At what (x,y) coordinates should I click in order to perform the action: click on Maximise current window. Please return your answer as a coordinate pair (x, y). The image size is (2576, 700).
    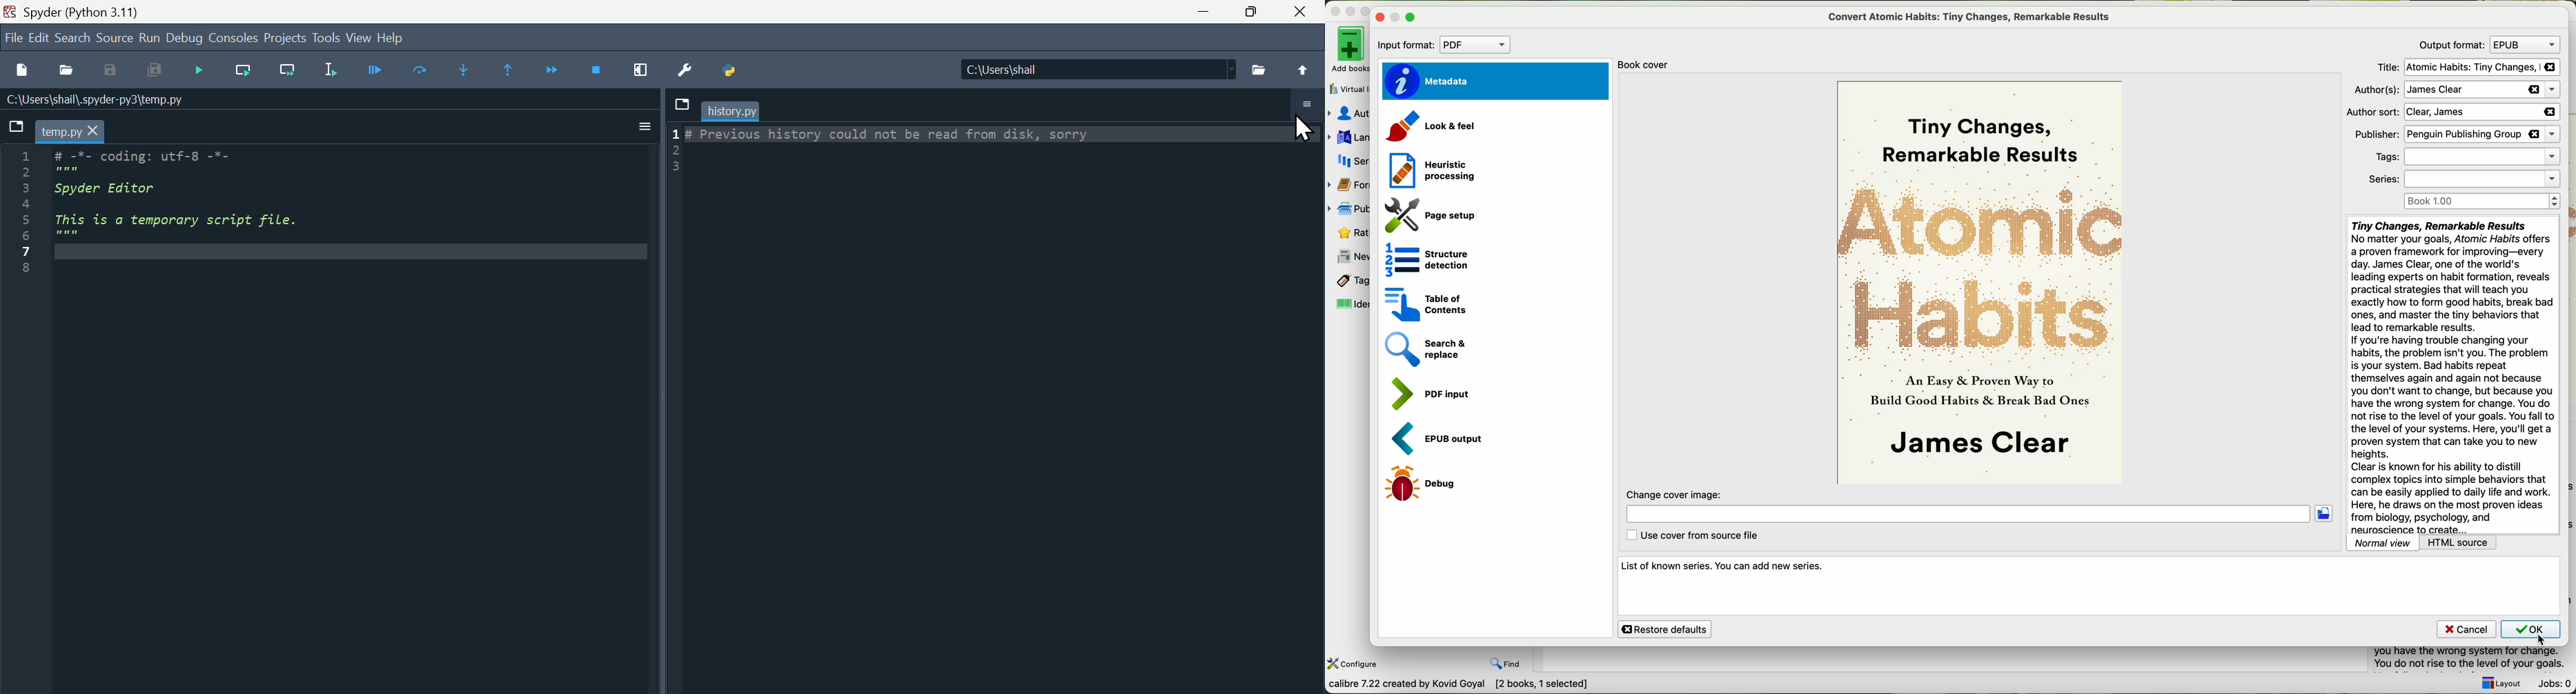
    Looking at the image, I should click on (642, 70).